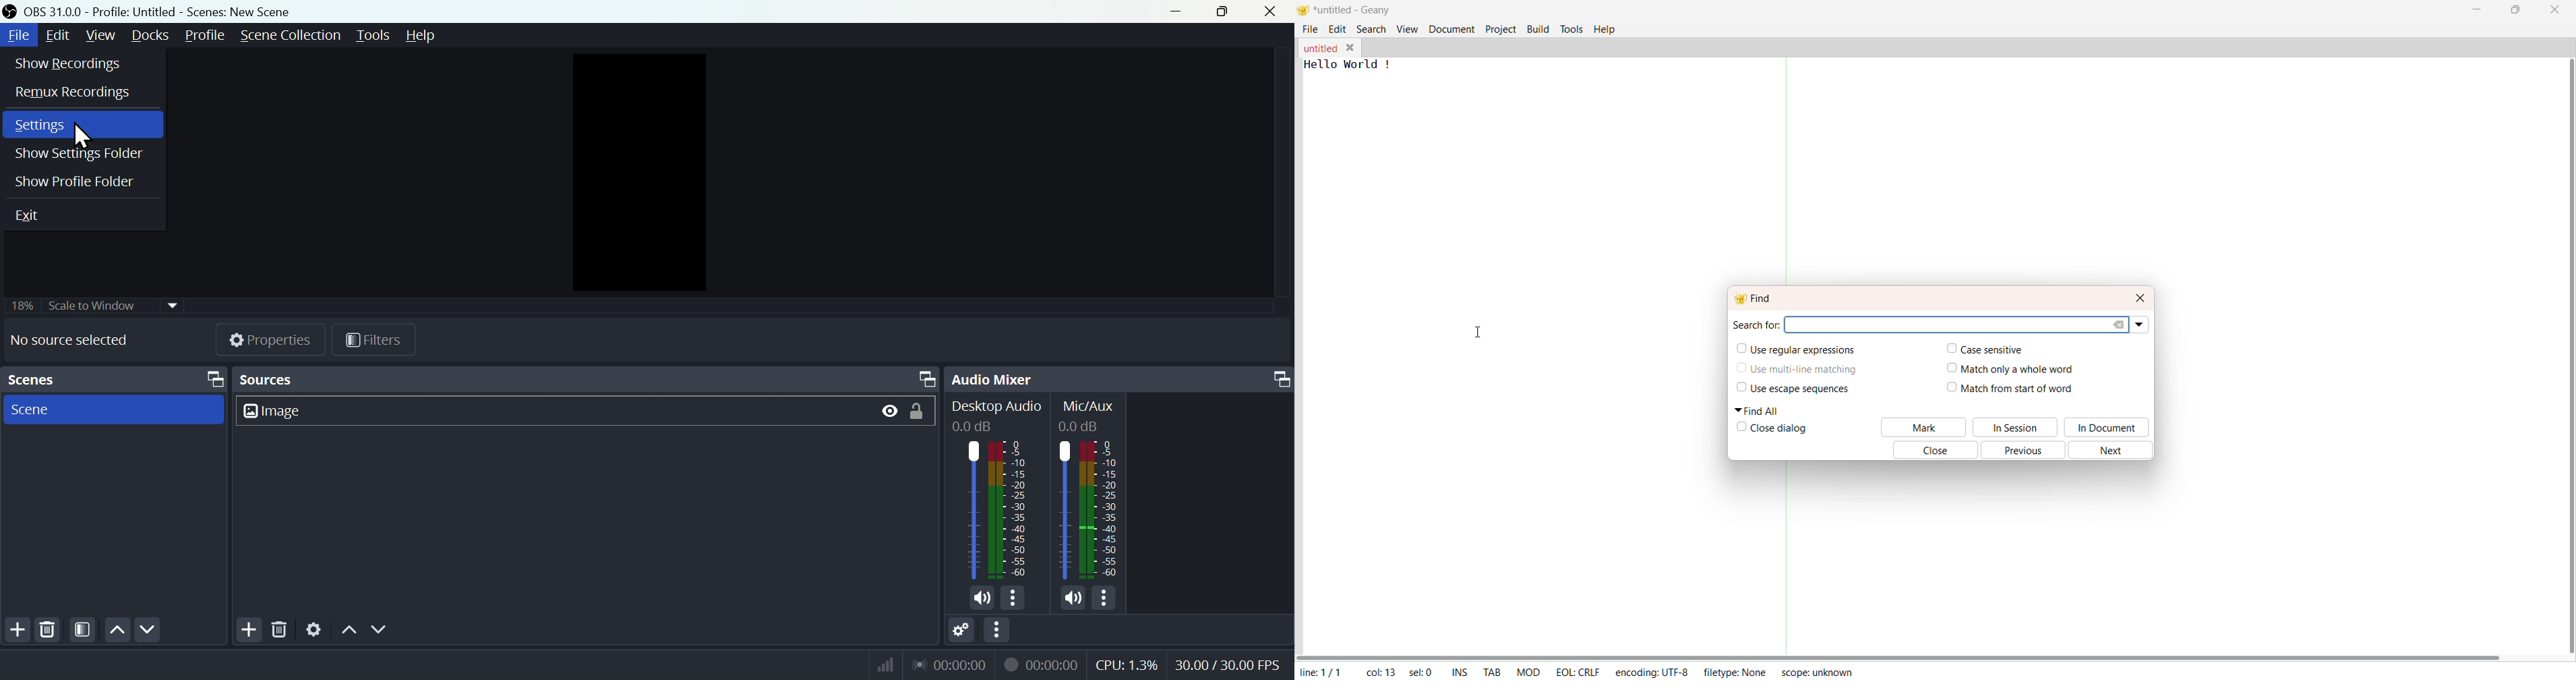  What do you see at coordinates (424, 36) in the screenshot?
I see `help` at bounding box center [424, 36].